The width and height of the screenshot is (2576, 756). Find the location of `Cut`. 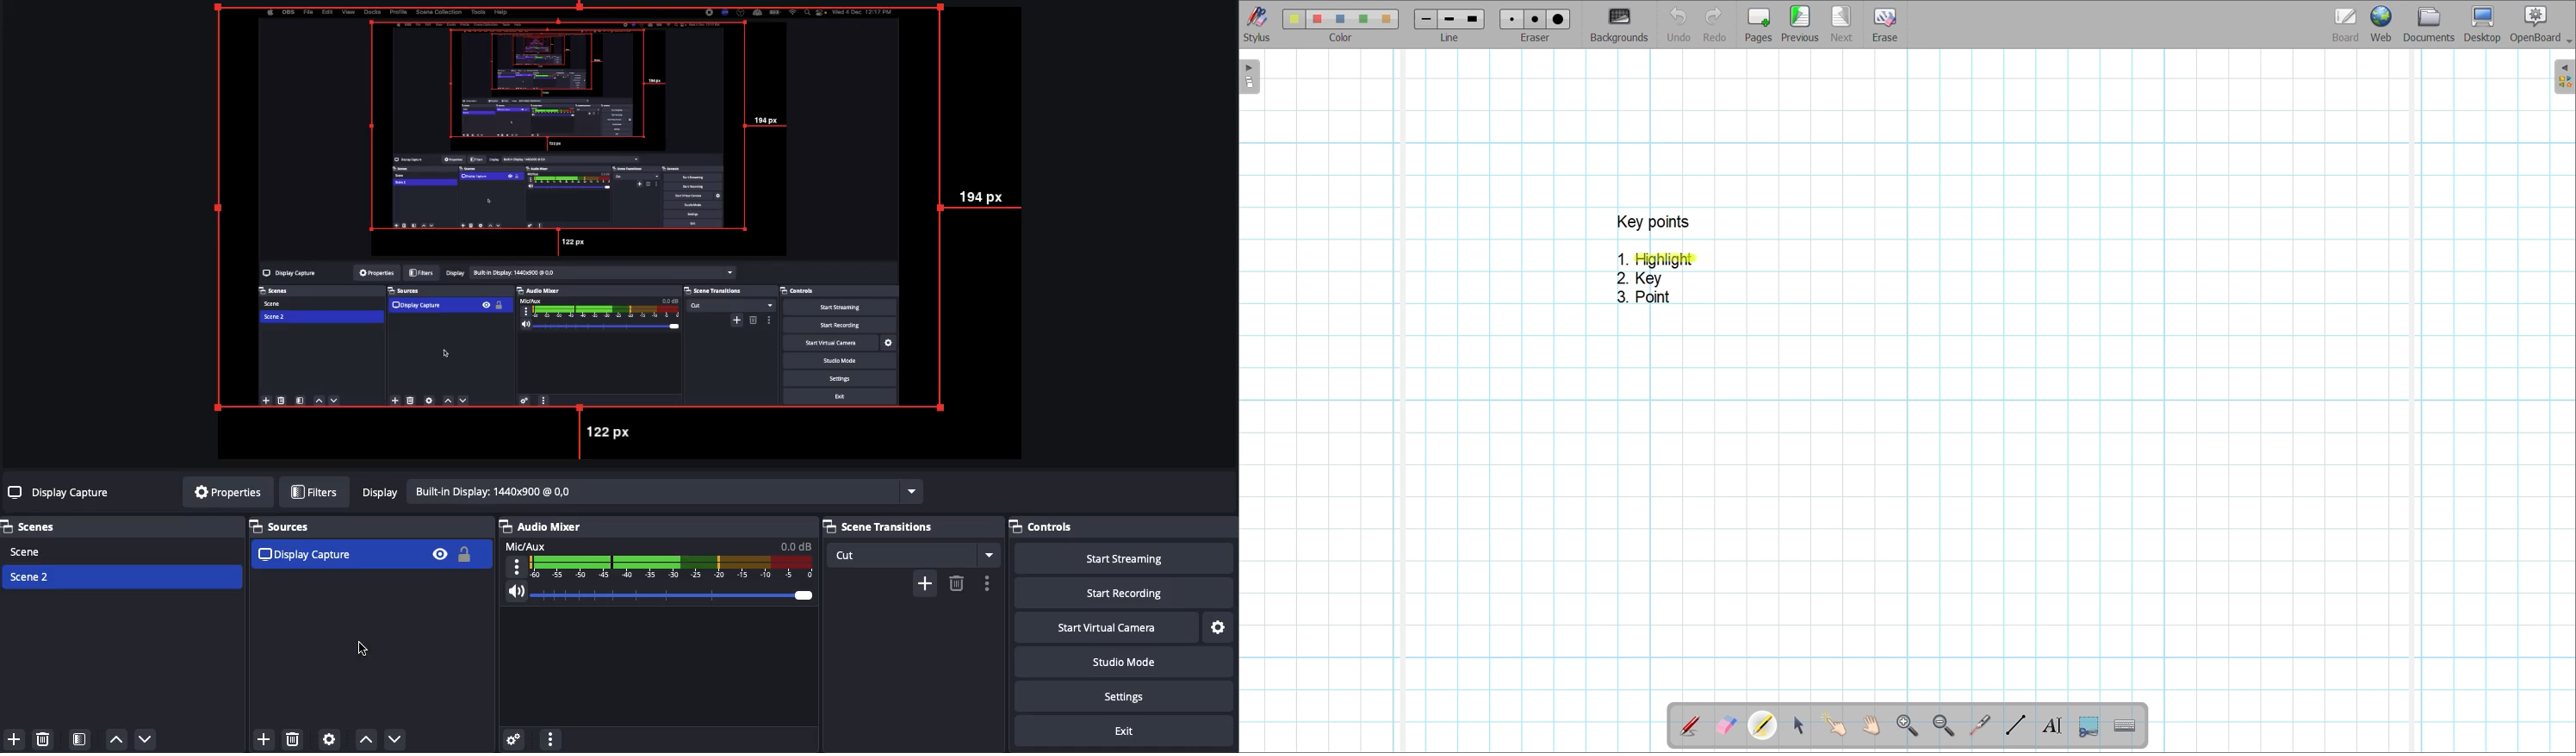

Cut is located at coordinates (915, 555).